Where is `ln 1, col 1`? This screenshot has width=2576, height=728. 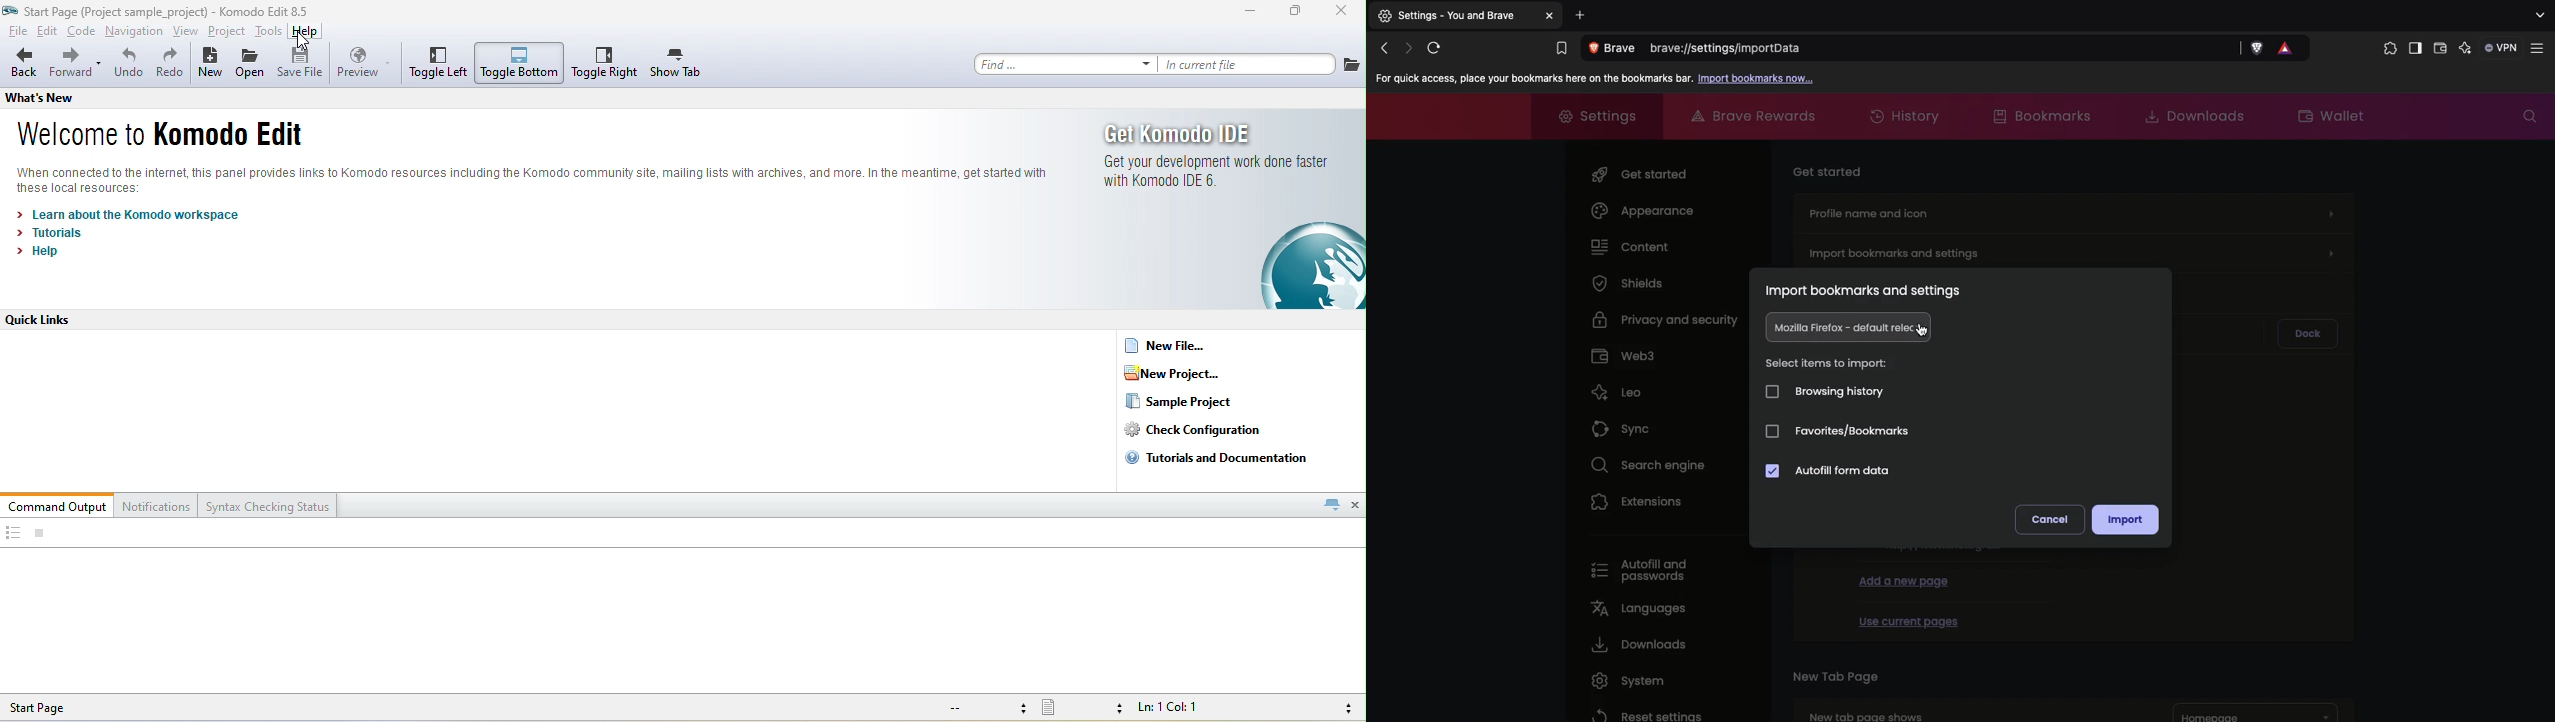 ln 1, col 1 is located at coordinates (1173, 709).